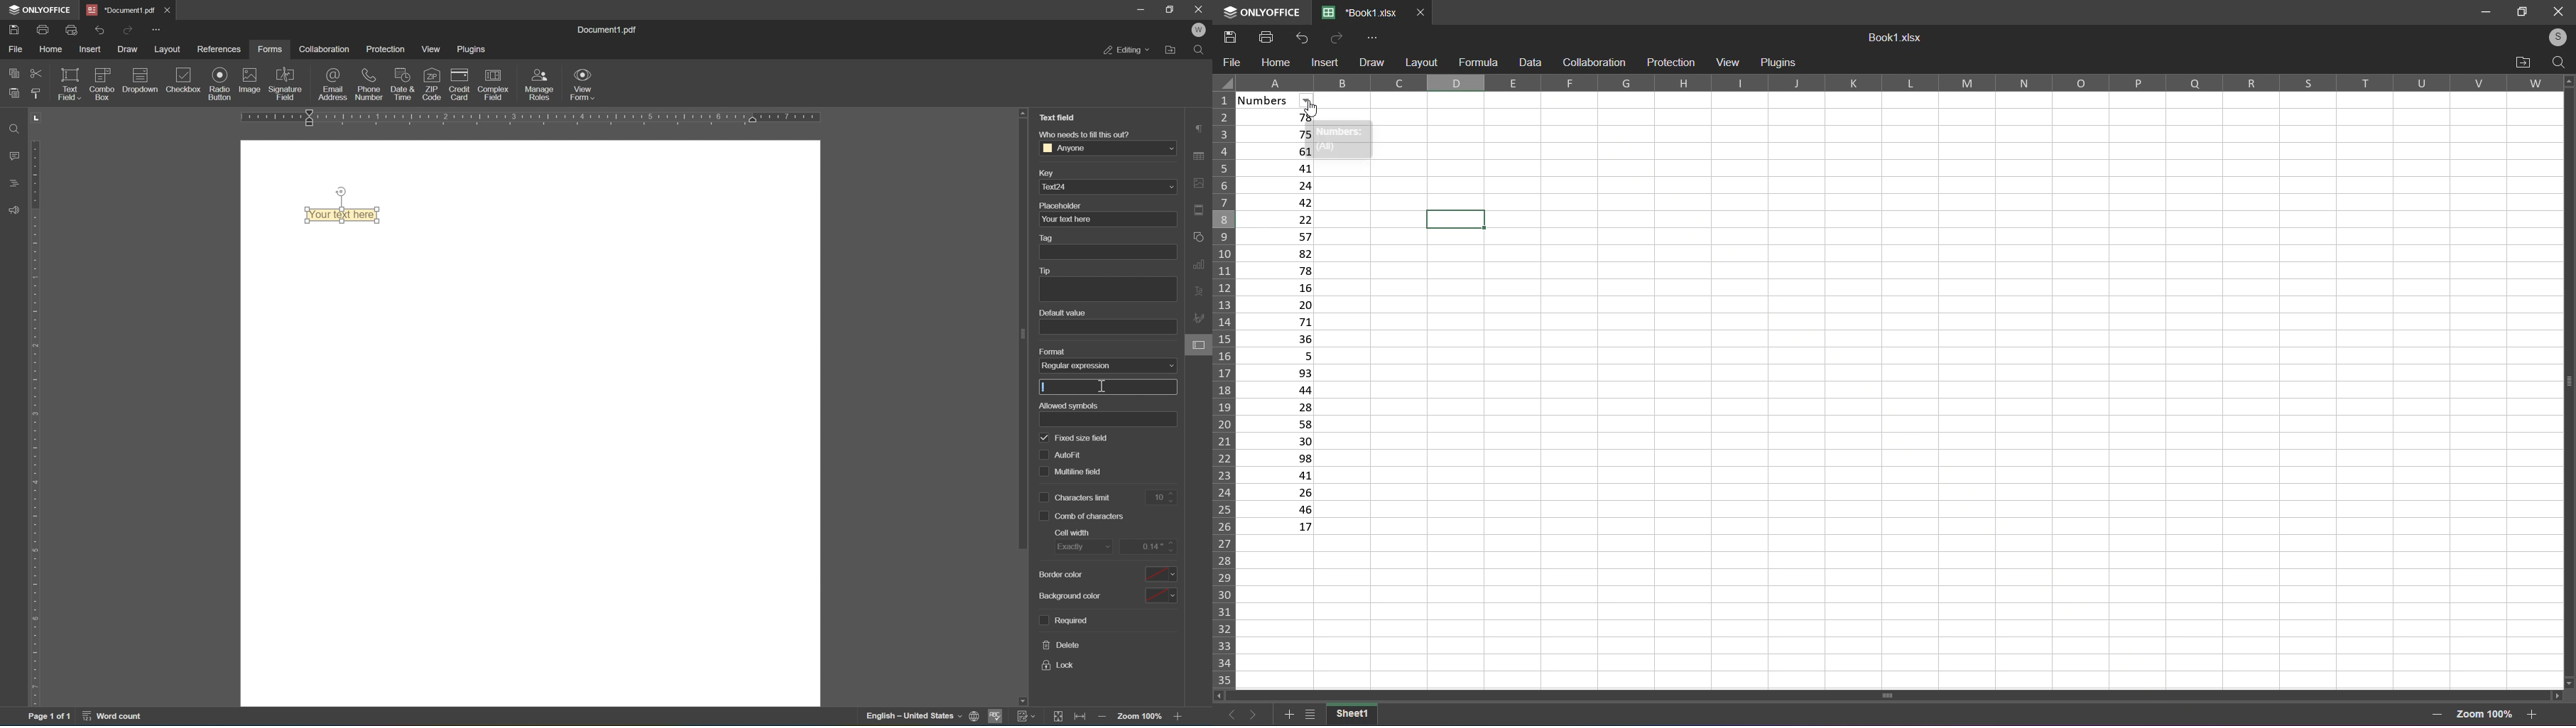  What do you see at coordinates (1342, 140) in the screenshot?
I see `Numbers (all)` at bounding box center [1342, 140].